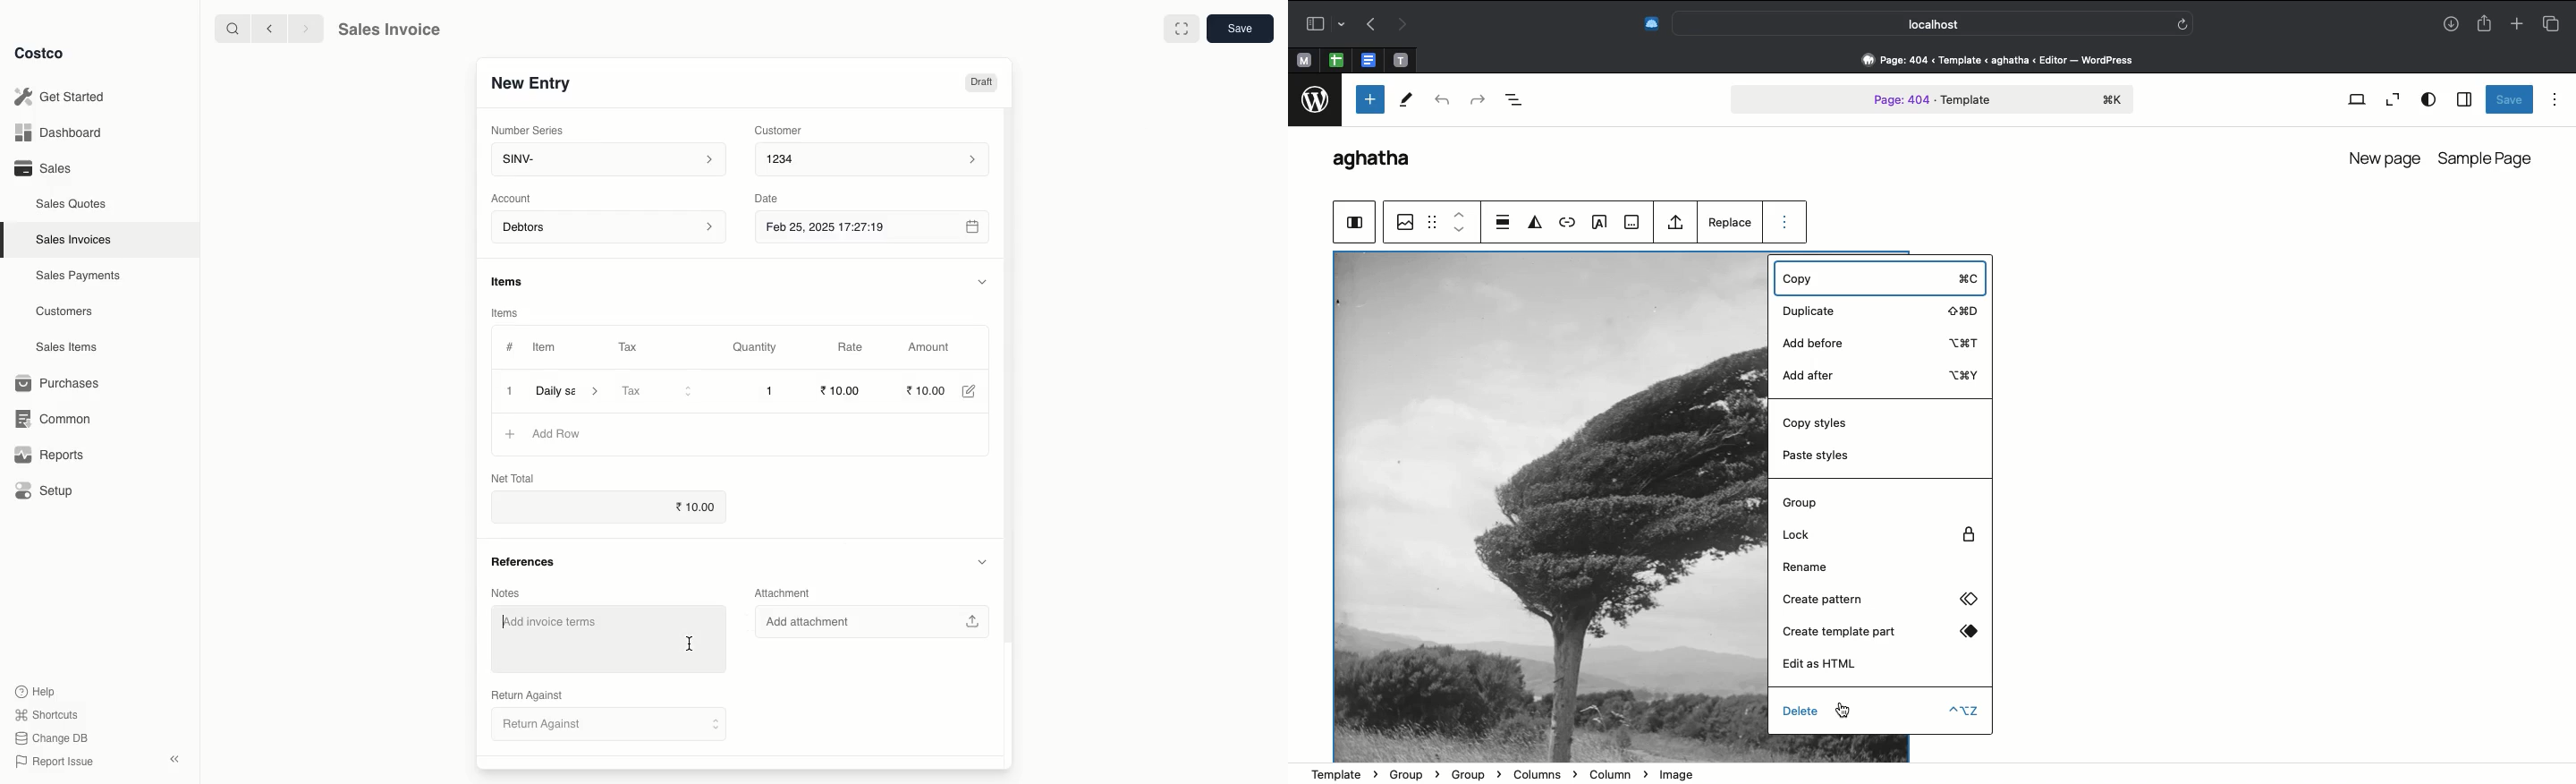  Describe the element at coordinates (509, 478) in the screenshot. I see `Net Total` at that location.